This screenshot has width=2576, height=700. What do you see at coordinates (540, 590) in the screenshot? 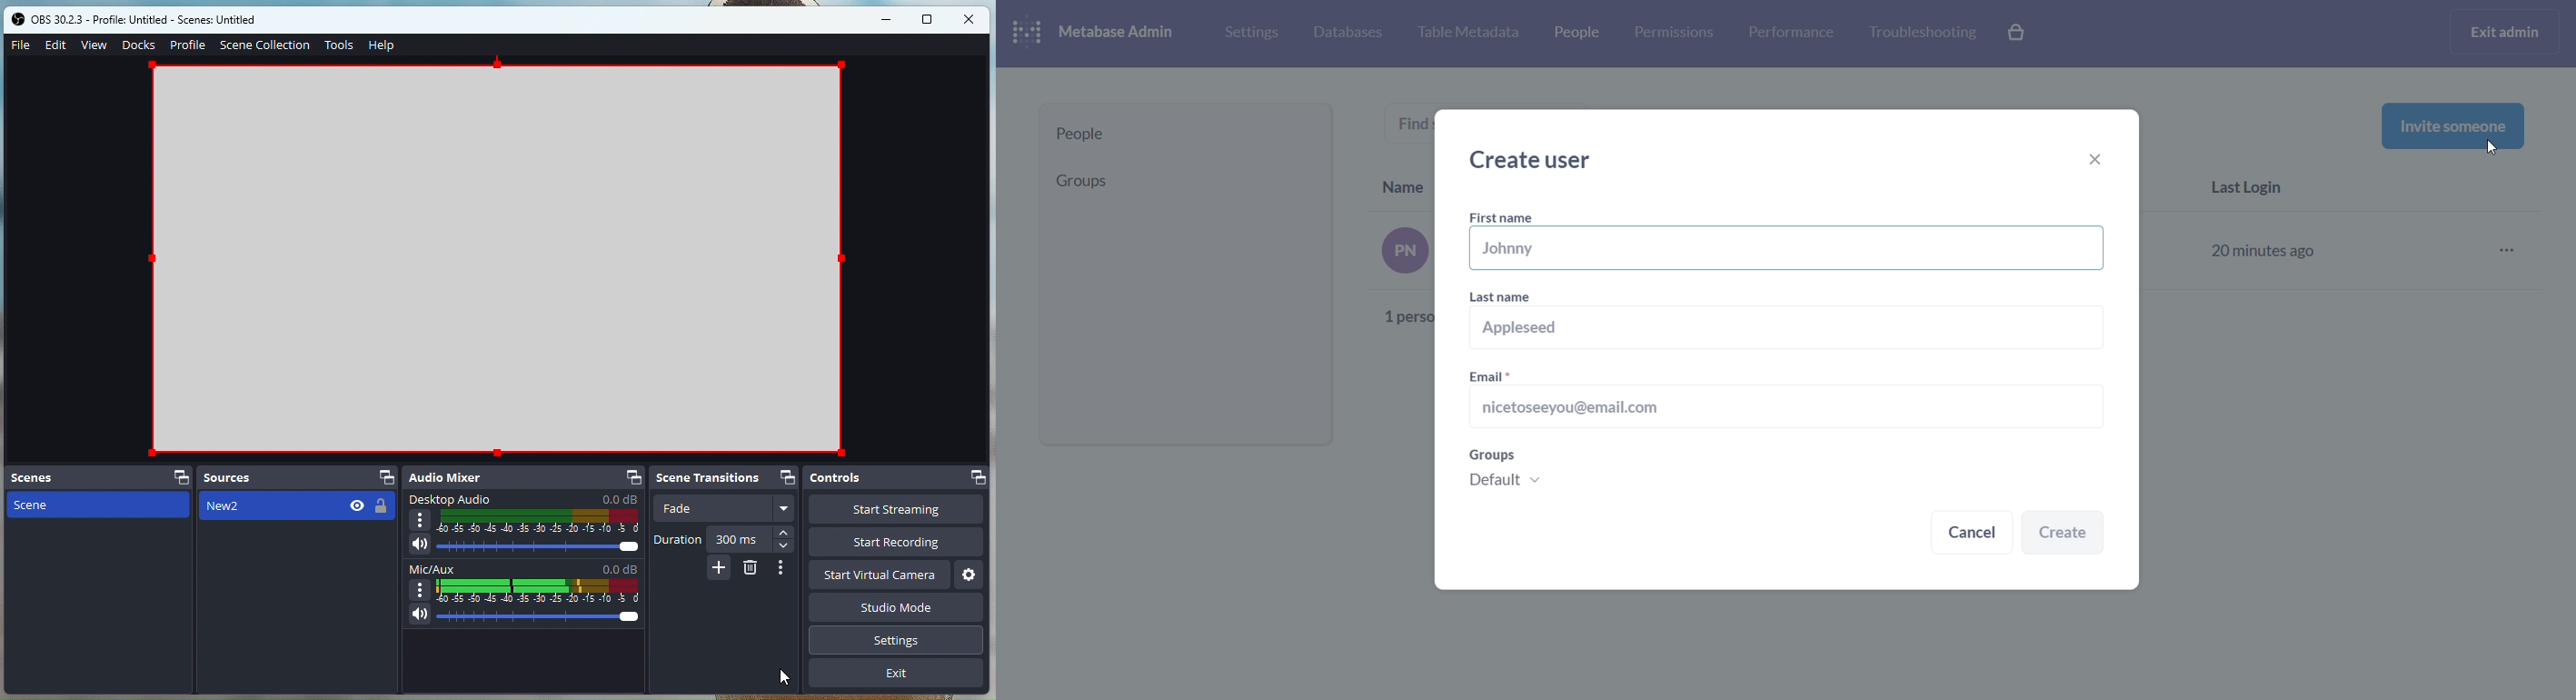
I see `Audio level` at bounding box center [540, 590].